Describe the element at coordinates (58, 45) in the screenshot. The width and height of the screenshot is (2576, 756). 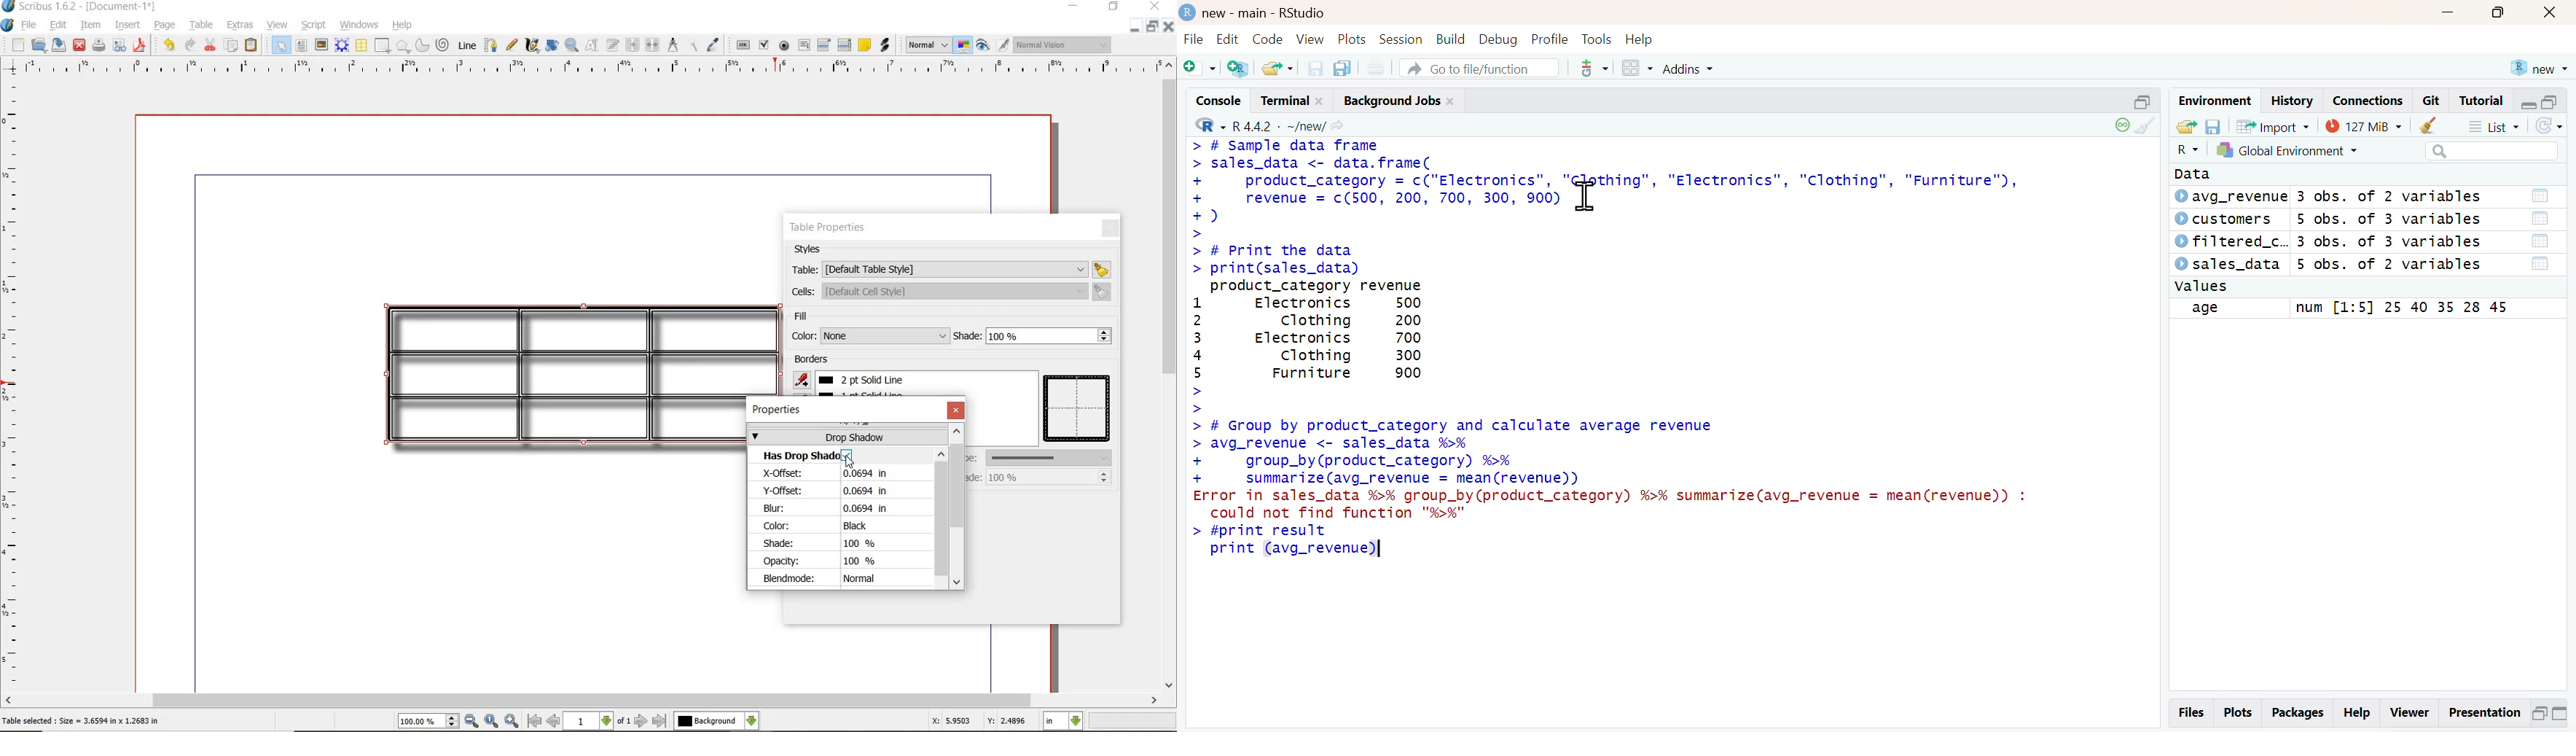
I see `save` at that location.